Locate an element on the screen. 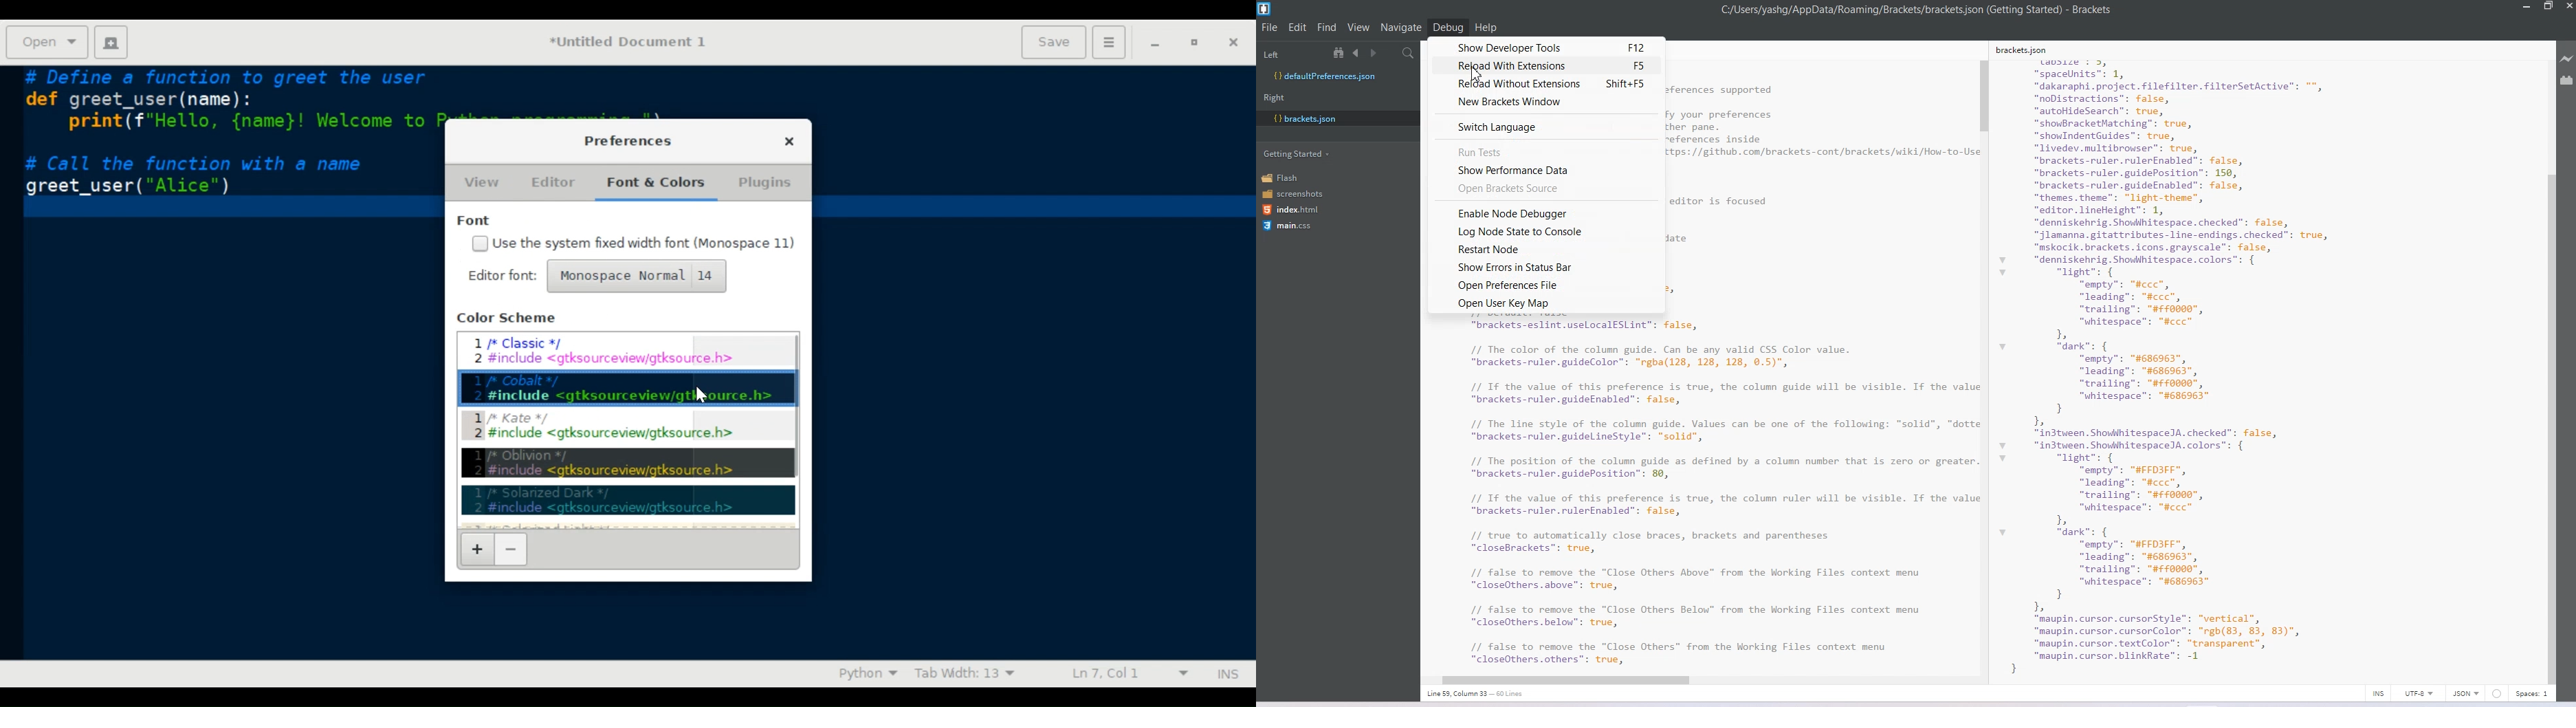 This screenshot has height=728, width=2576. Classic is located at coordinates (629, 349).